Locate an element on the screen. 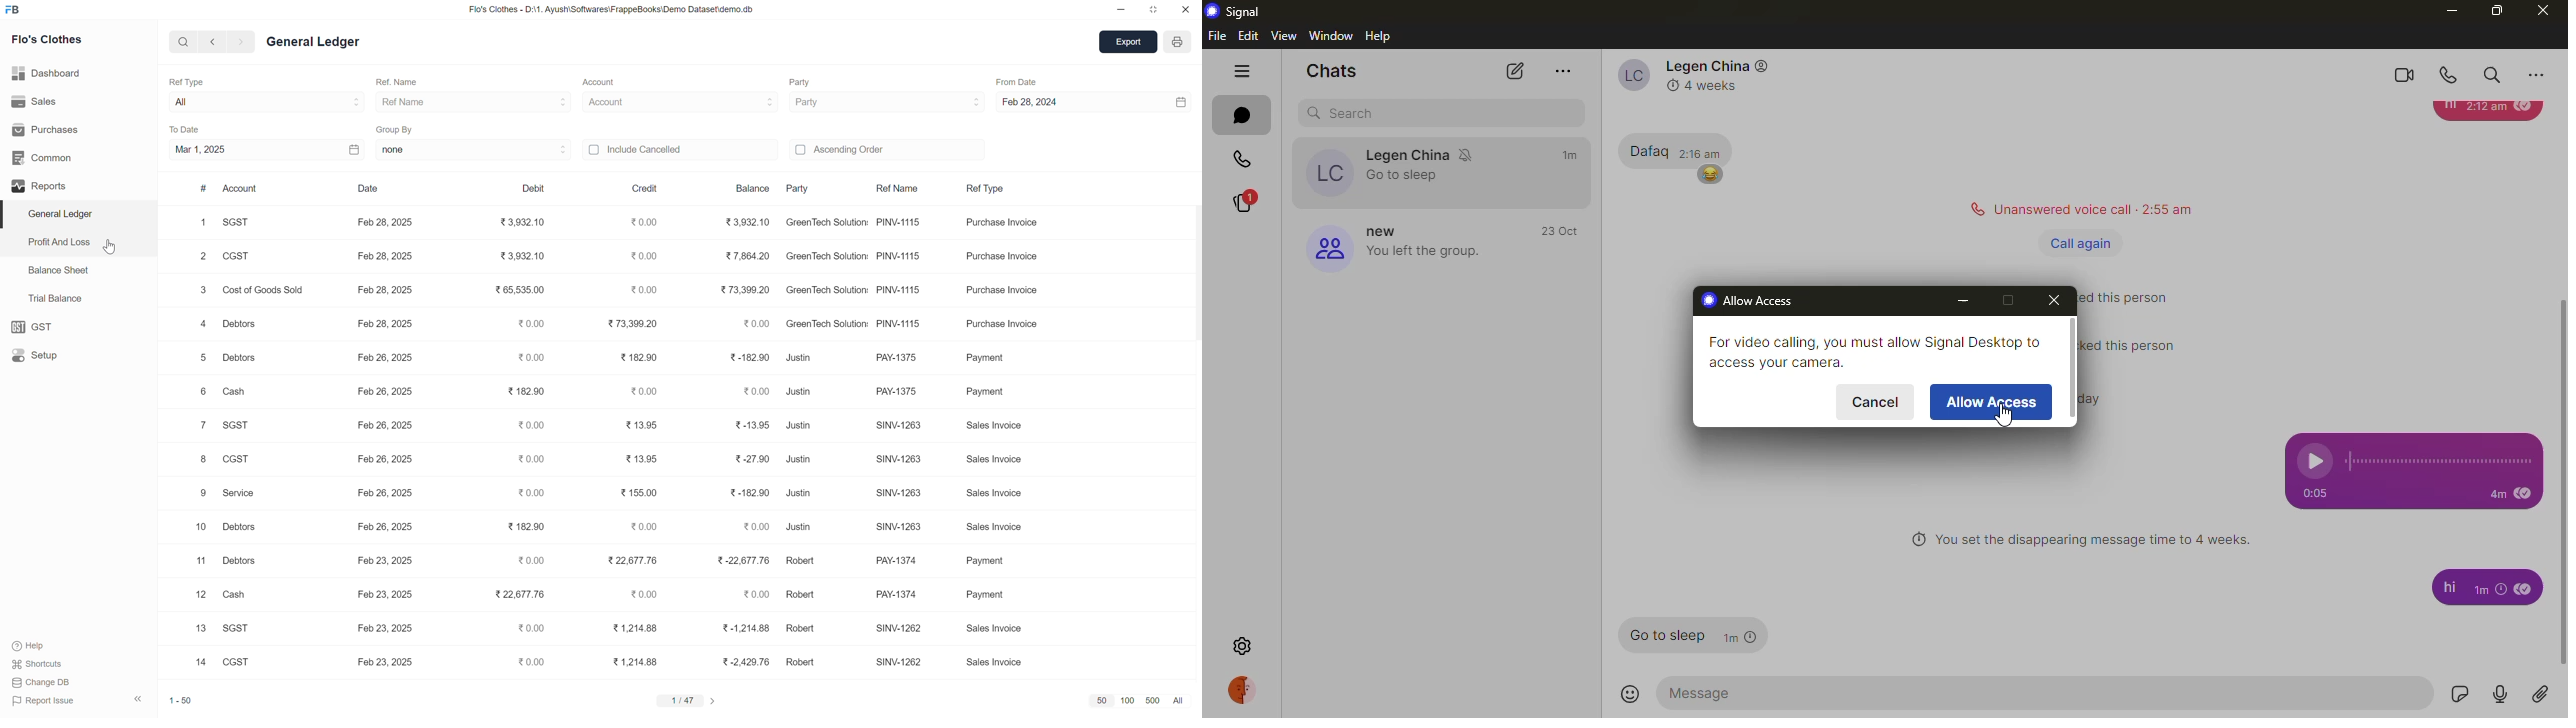  Feb 23, 2025 is located at coordinates (384, 561).